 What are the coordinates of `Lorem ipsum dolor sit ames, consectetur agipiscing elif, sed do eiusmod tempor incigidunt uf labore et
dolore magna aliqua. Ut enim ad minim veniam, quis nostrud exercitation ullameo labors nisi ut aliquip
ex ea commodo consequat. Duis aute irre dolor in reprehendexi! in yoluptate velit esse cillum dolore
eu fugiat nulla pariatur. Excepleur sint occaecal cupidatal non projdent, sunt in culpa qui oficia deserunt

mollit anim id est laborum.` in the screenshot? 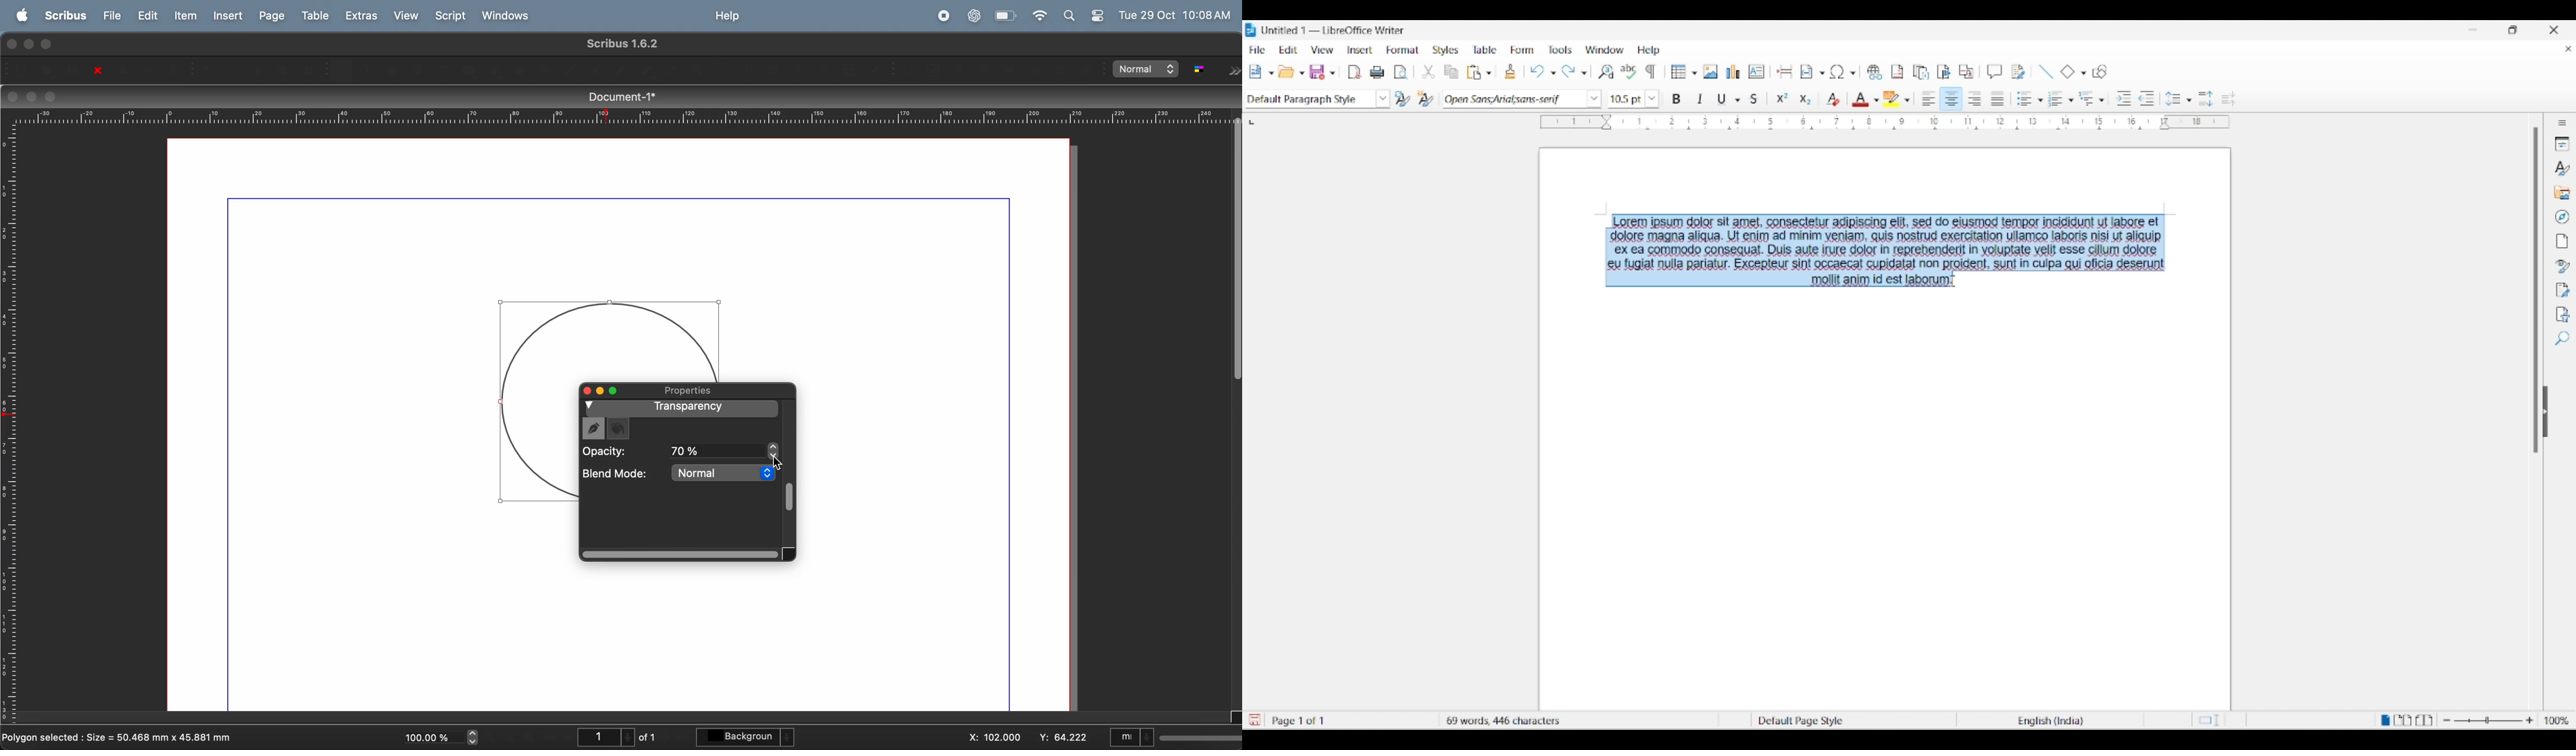 It's located at (1893, 251).